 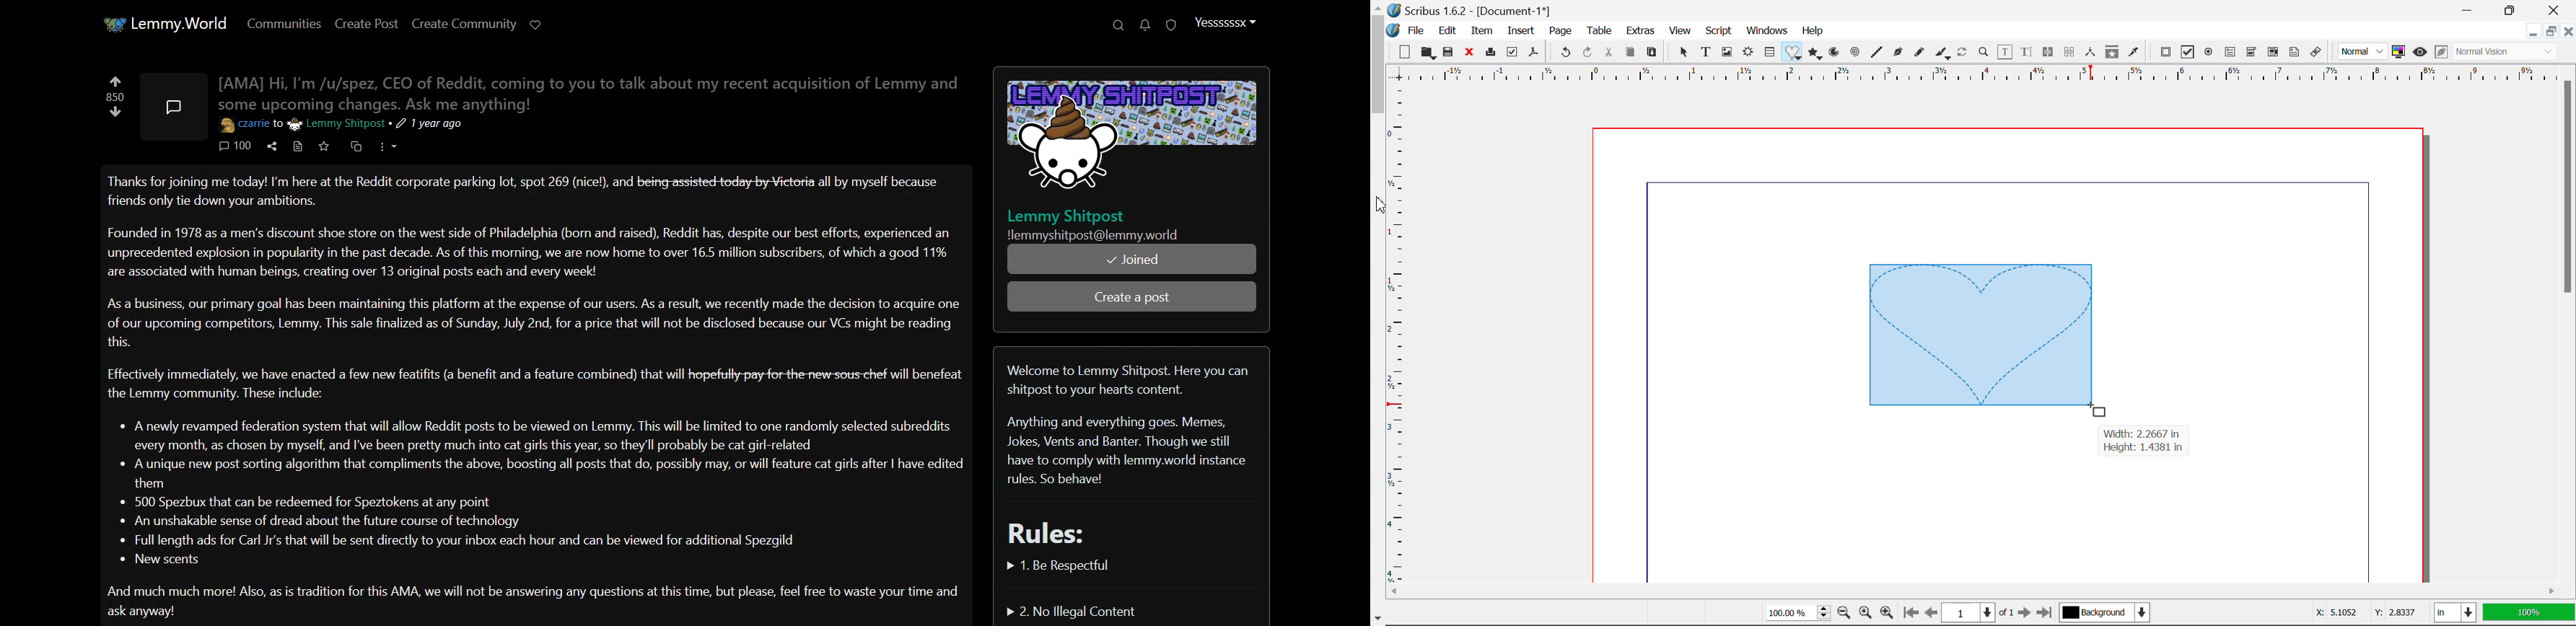 I want to click on Restore Down, so click(x=2471, y=9).